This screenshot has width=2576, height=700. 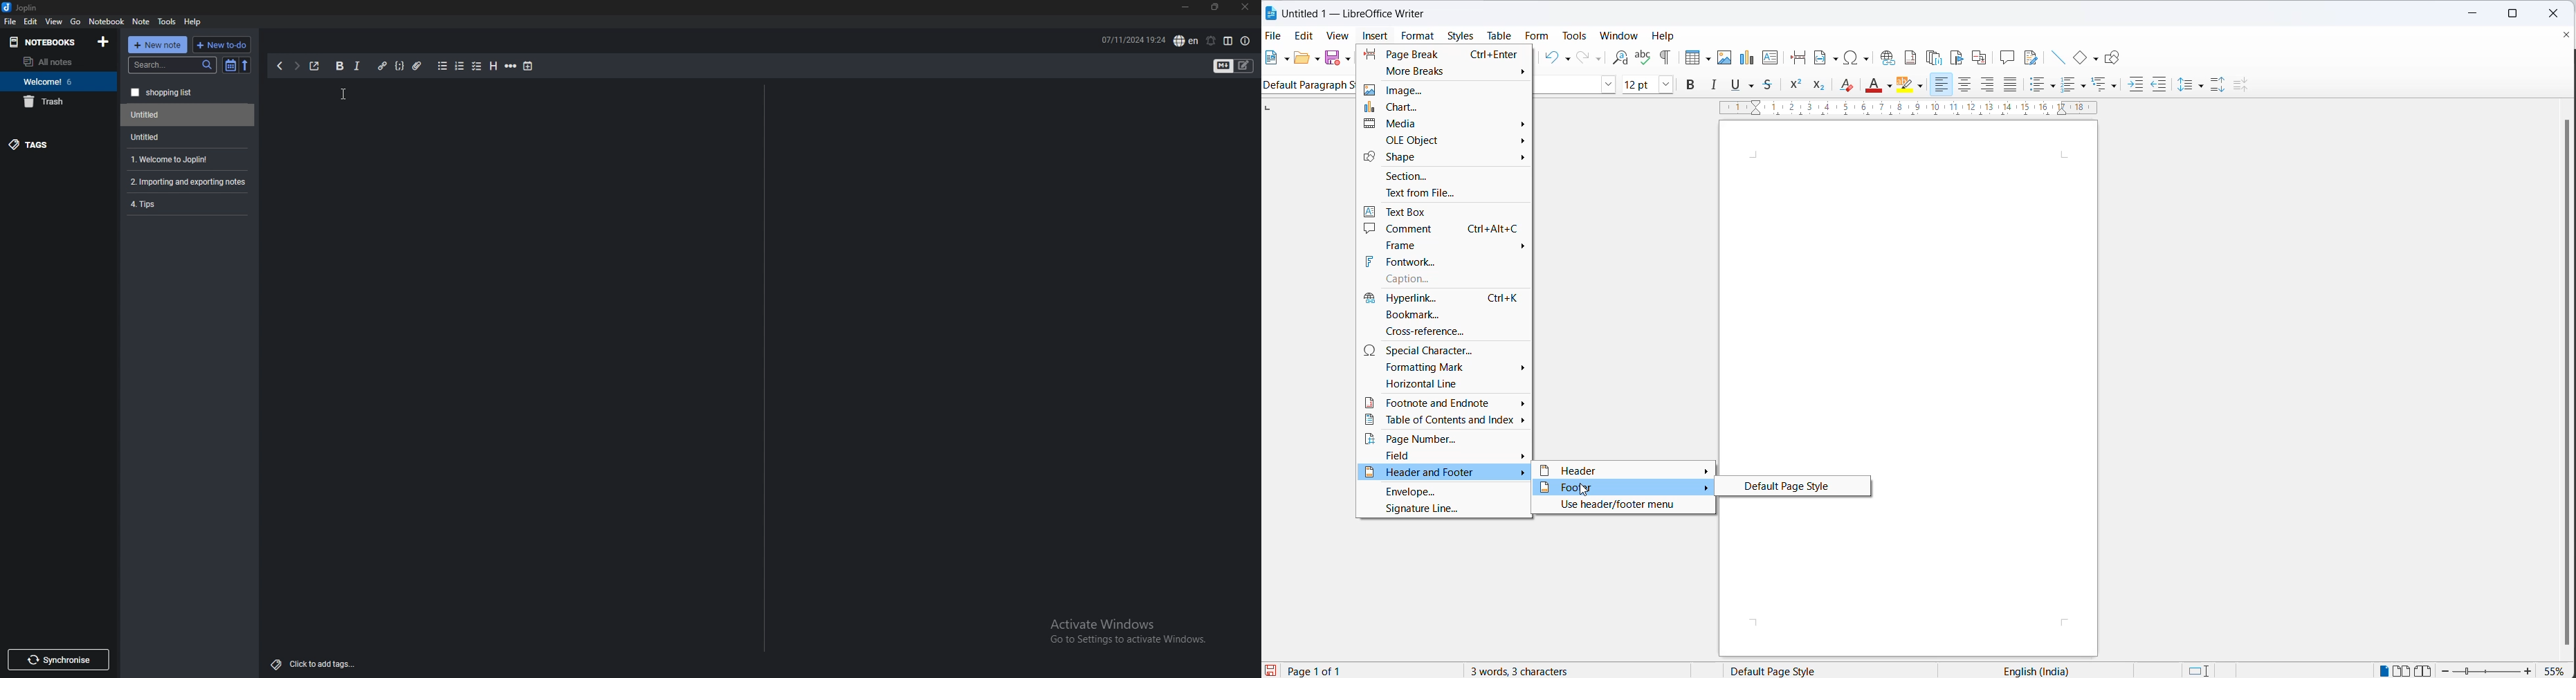 What do you see at coordinates (1858, 57) in the screenshot?
I see `insert special characters` at bounding box center [1858, 57].